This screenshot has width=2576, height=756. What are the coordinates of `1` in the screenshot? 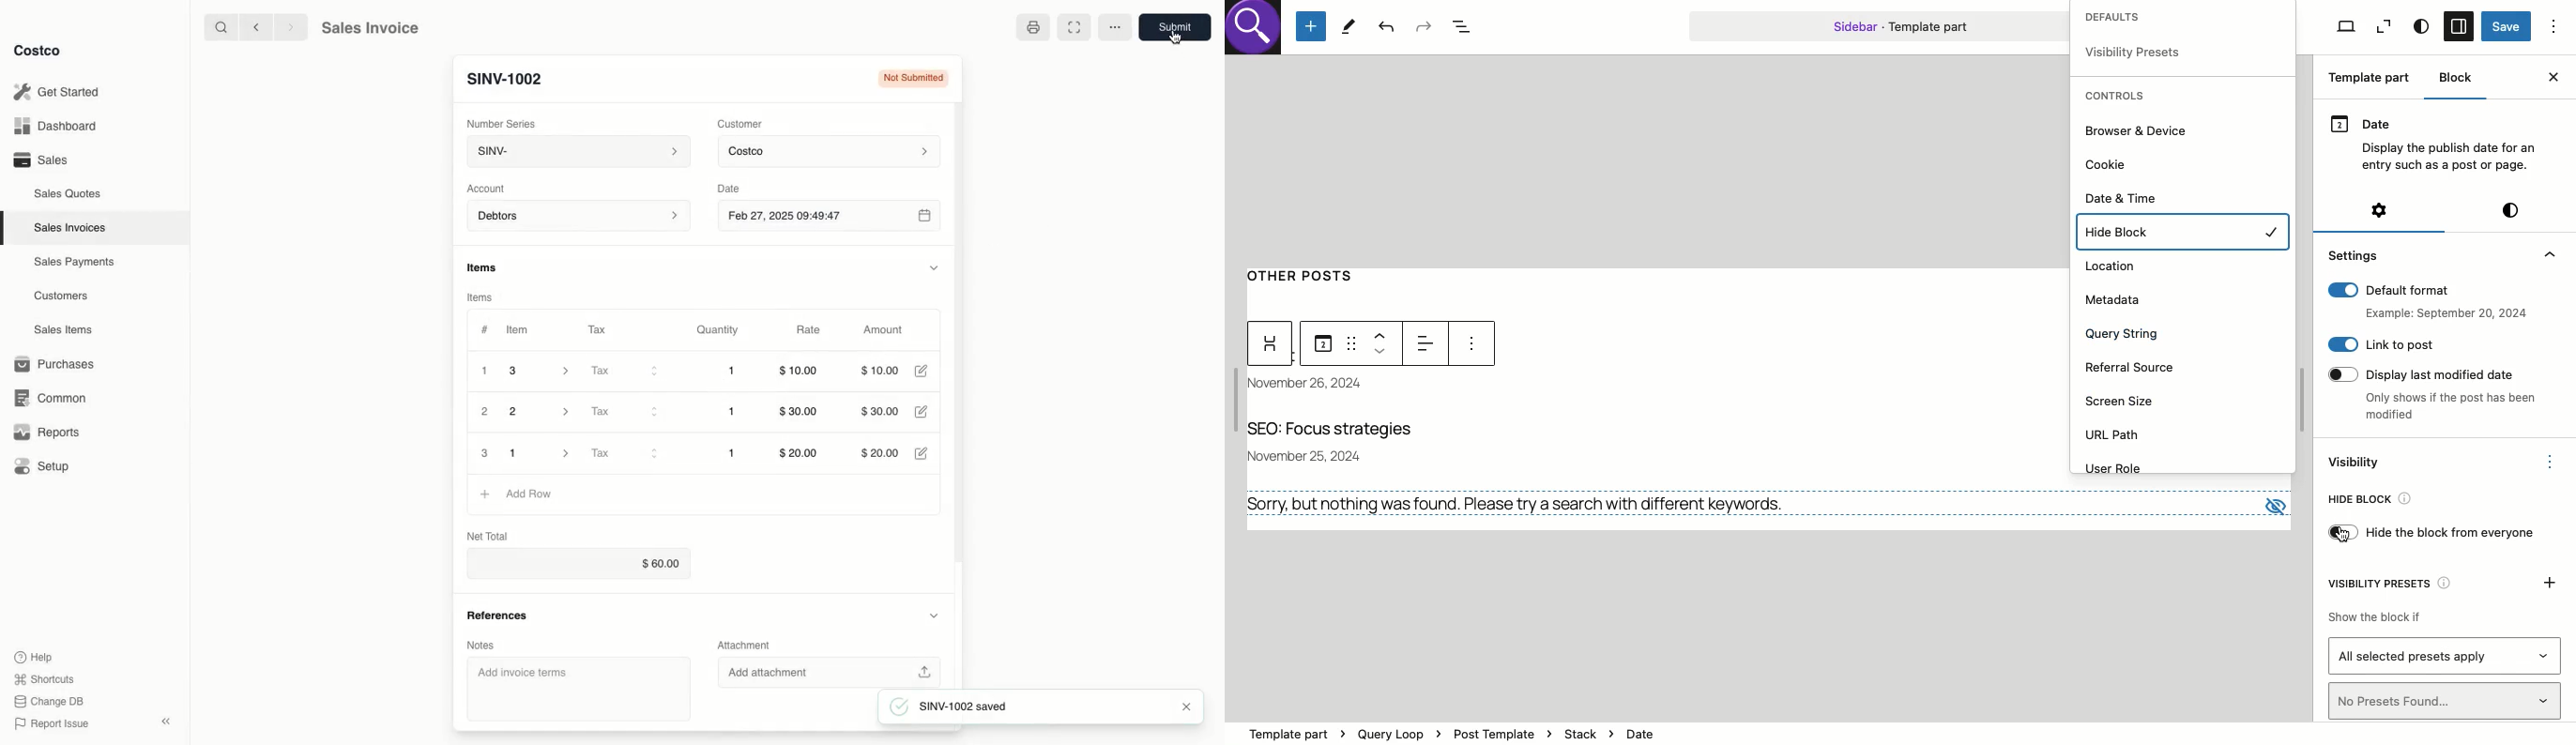 It's located at (733, 412).